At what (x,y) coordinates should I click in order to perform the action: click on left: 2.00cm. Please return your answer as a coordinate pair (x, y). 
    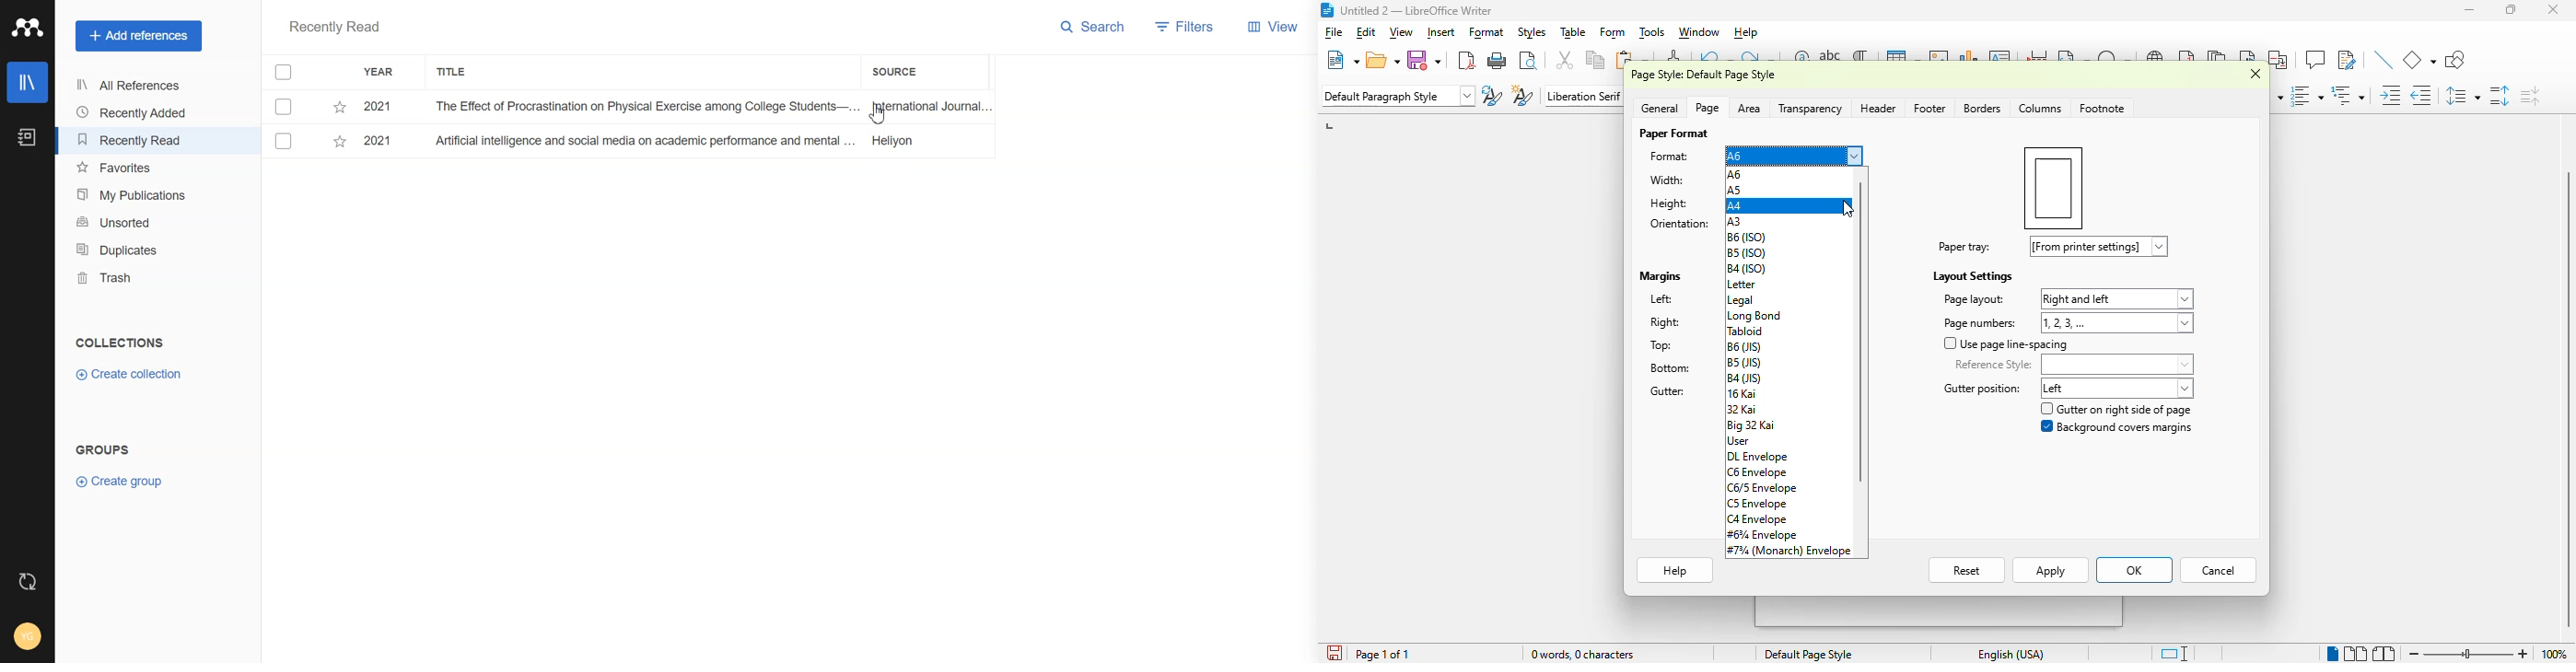
    Looking at the image, I should click on (1675, 297).